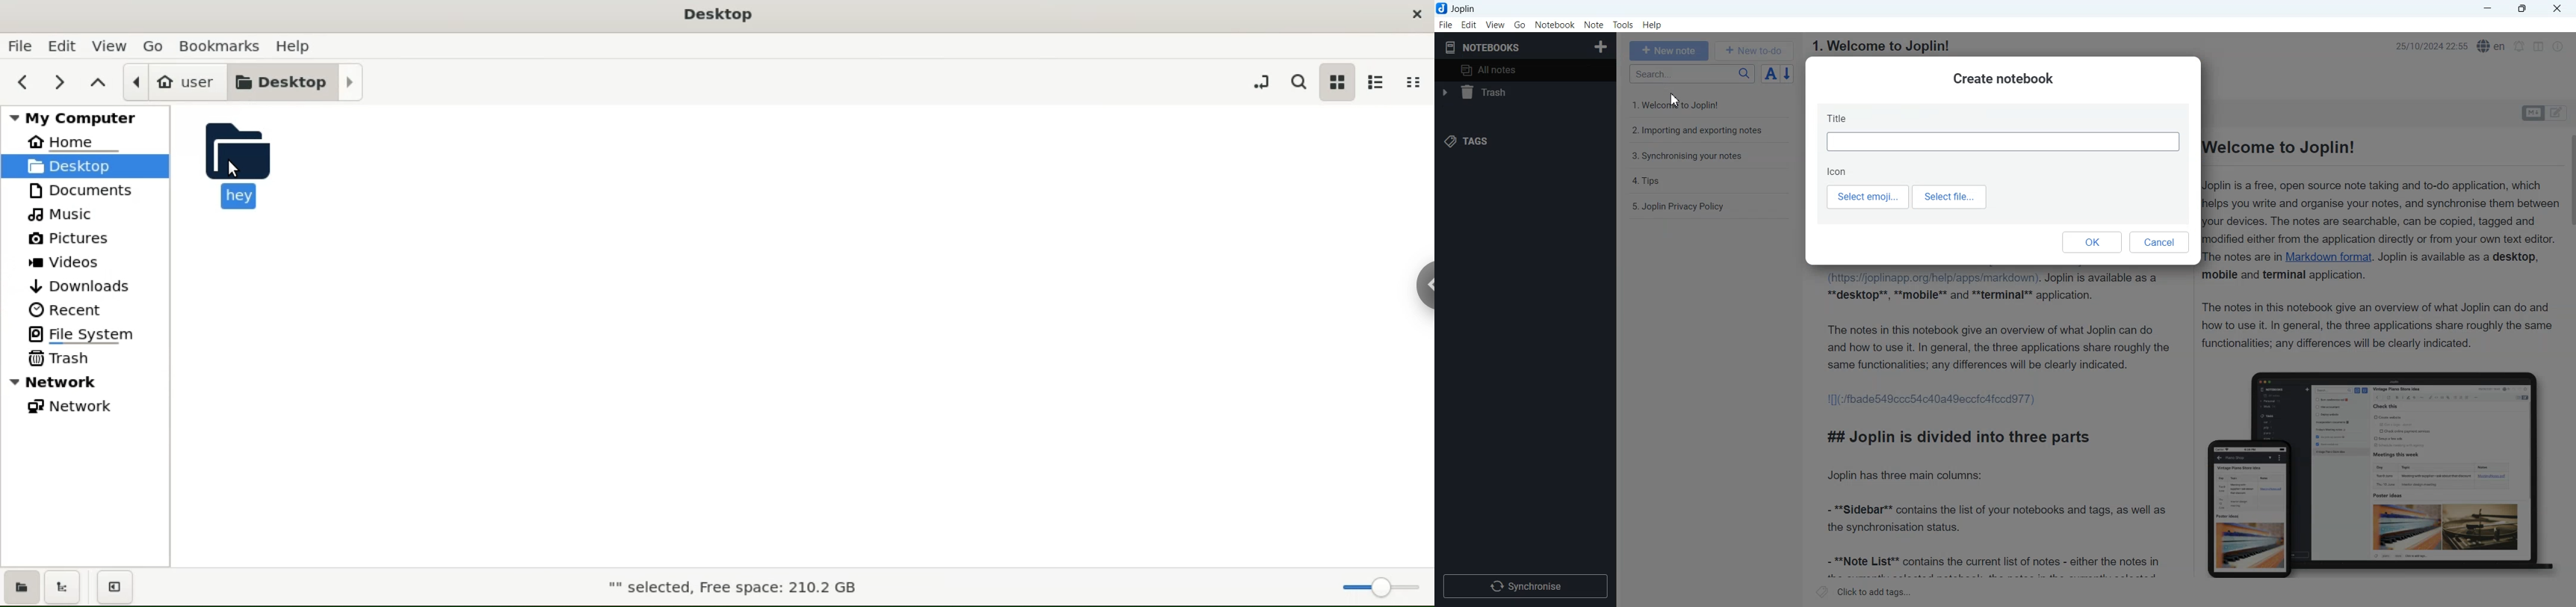 This screenshot has height=616, width=2576. Describe the element at coordinates (2428, 45) in the screenshot. I see `25/10/2024 22:55` at that location.